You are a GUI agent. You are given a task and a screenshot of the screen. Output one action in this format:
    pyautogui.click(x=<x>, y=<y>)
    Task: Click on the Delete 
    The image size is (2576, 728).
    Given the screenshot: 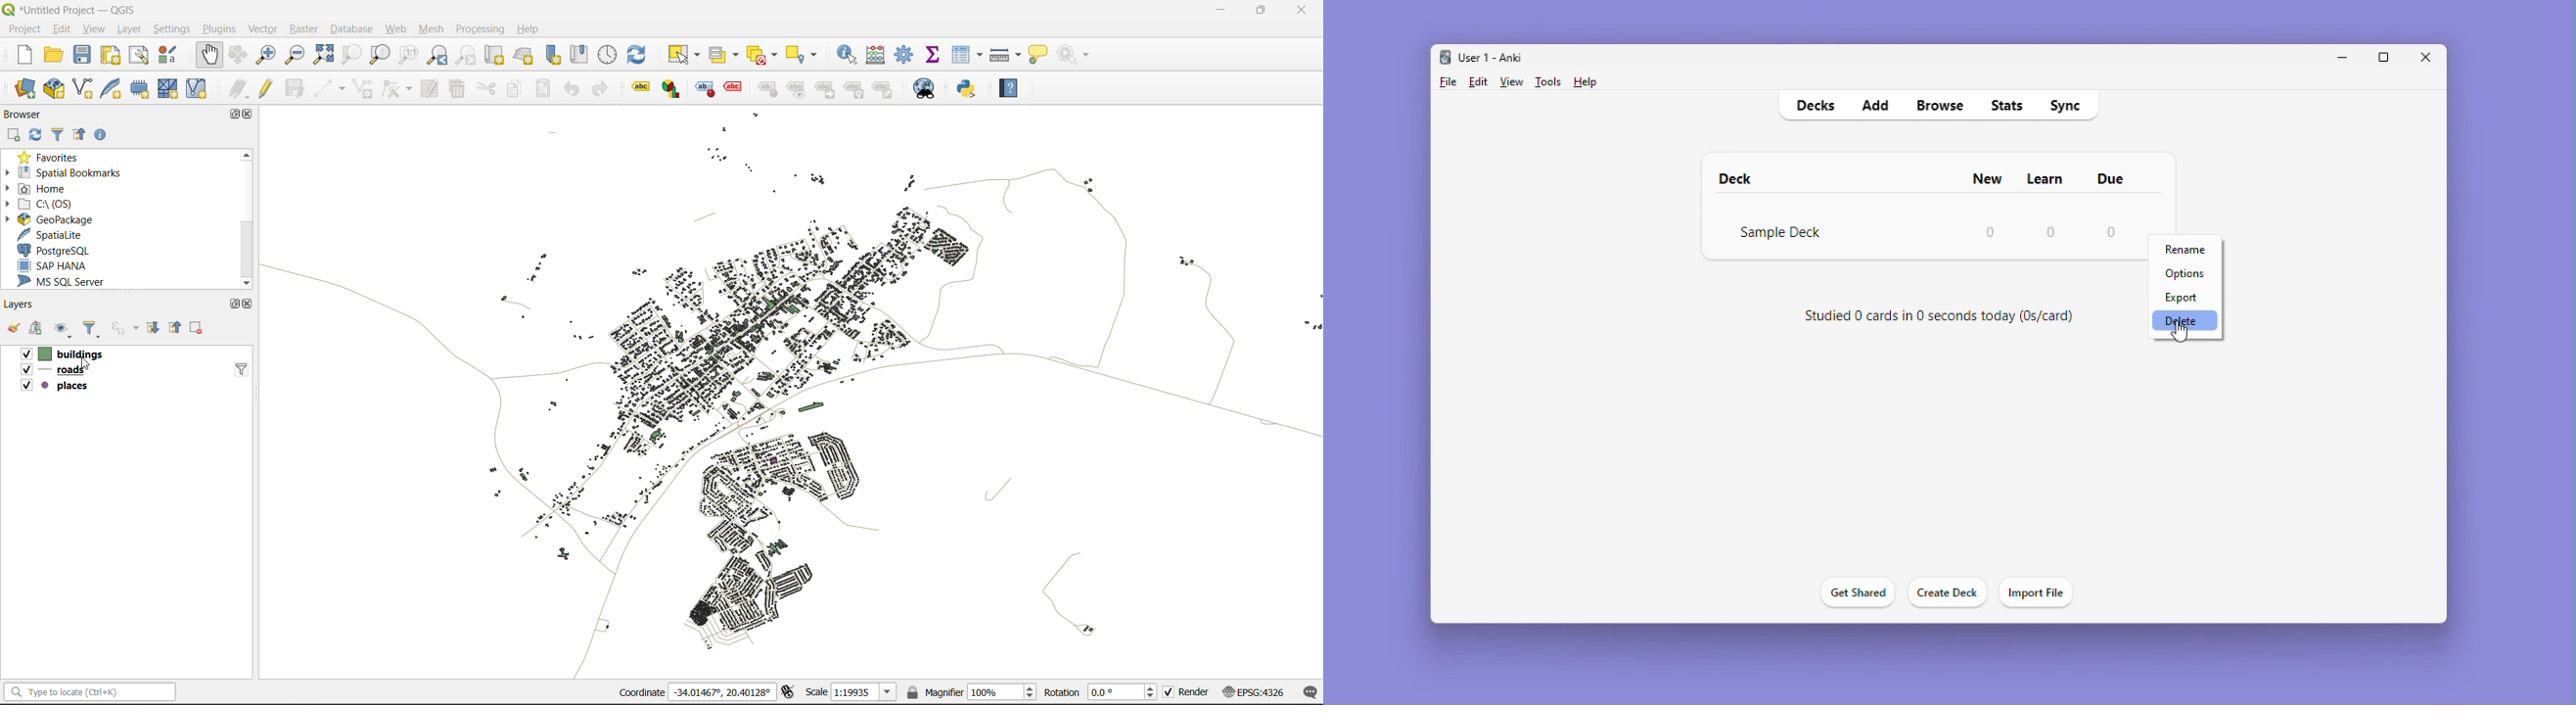 What is the action you would take?
    pyautogui.click(x=2186, y=325)
    